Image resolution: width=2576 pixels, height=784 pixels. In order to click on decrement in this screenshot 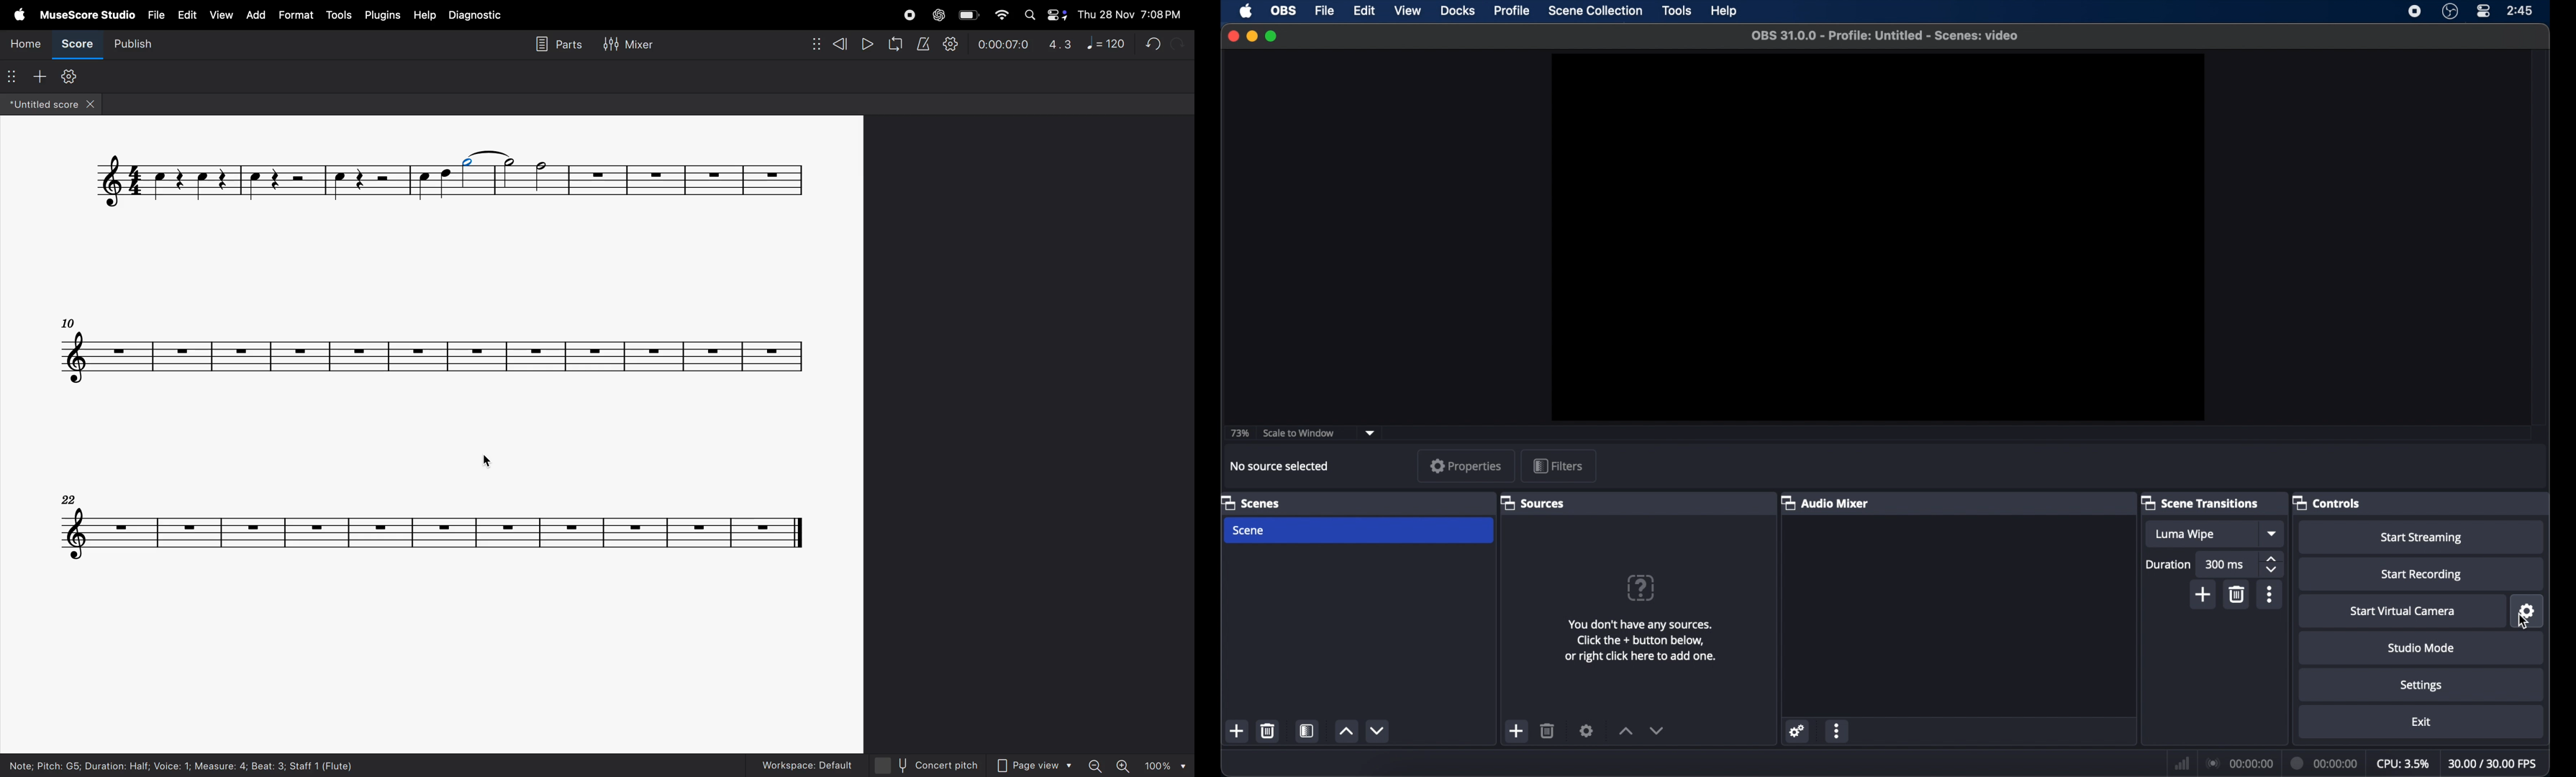, I will do `click(1656, 730)`.